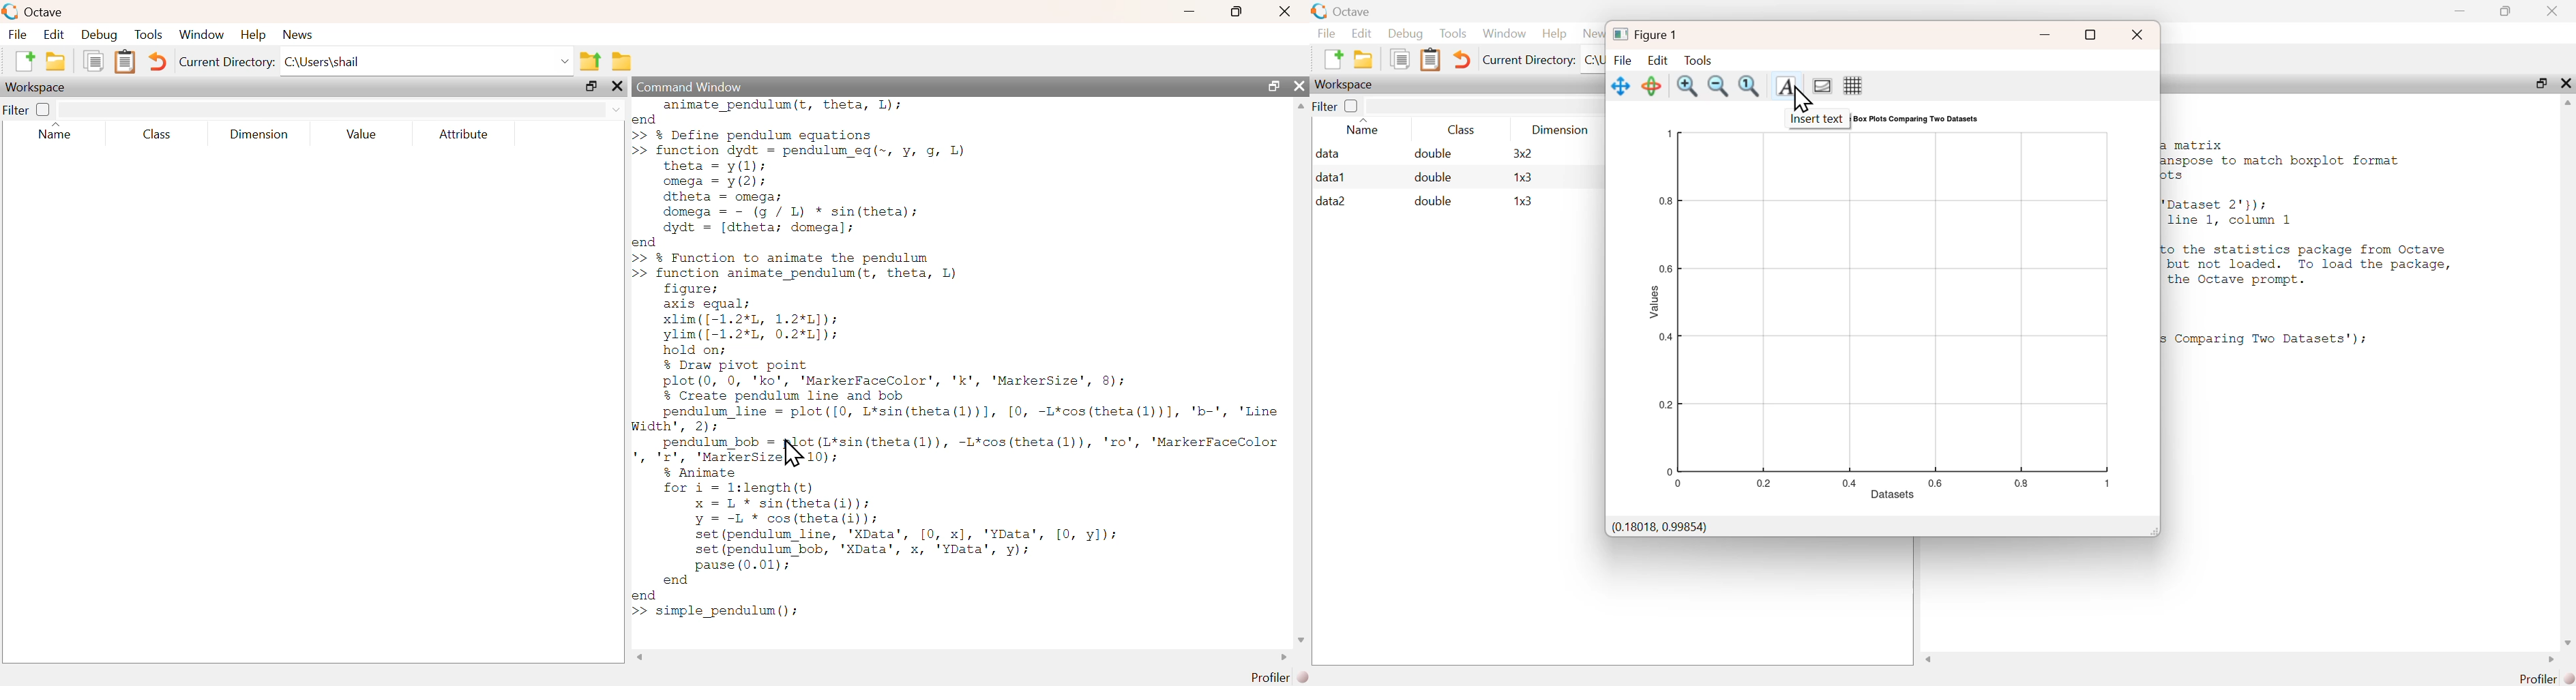 Image resolution: width=2576 pixels, height=700 pixels. What do you see at coordinates (1560, 130) in the screenshot?
I see `Dimension` at bounding box center [1560, 130].